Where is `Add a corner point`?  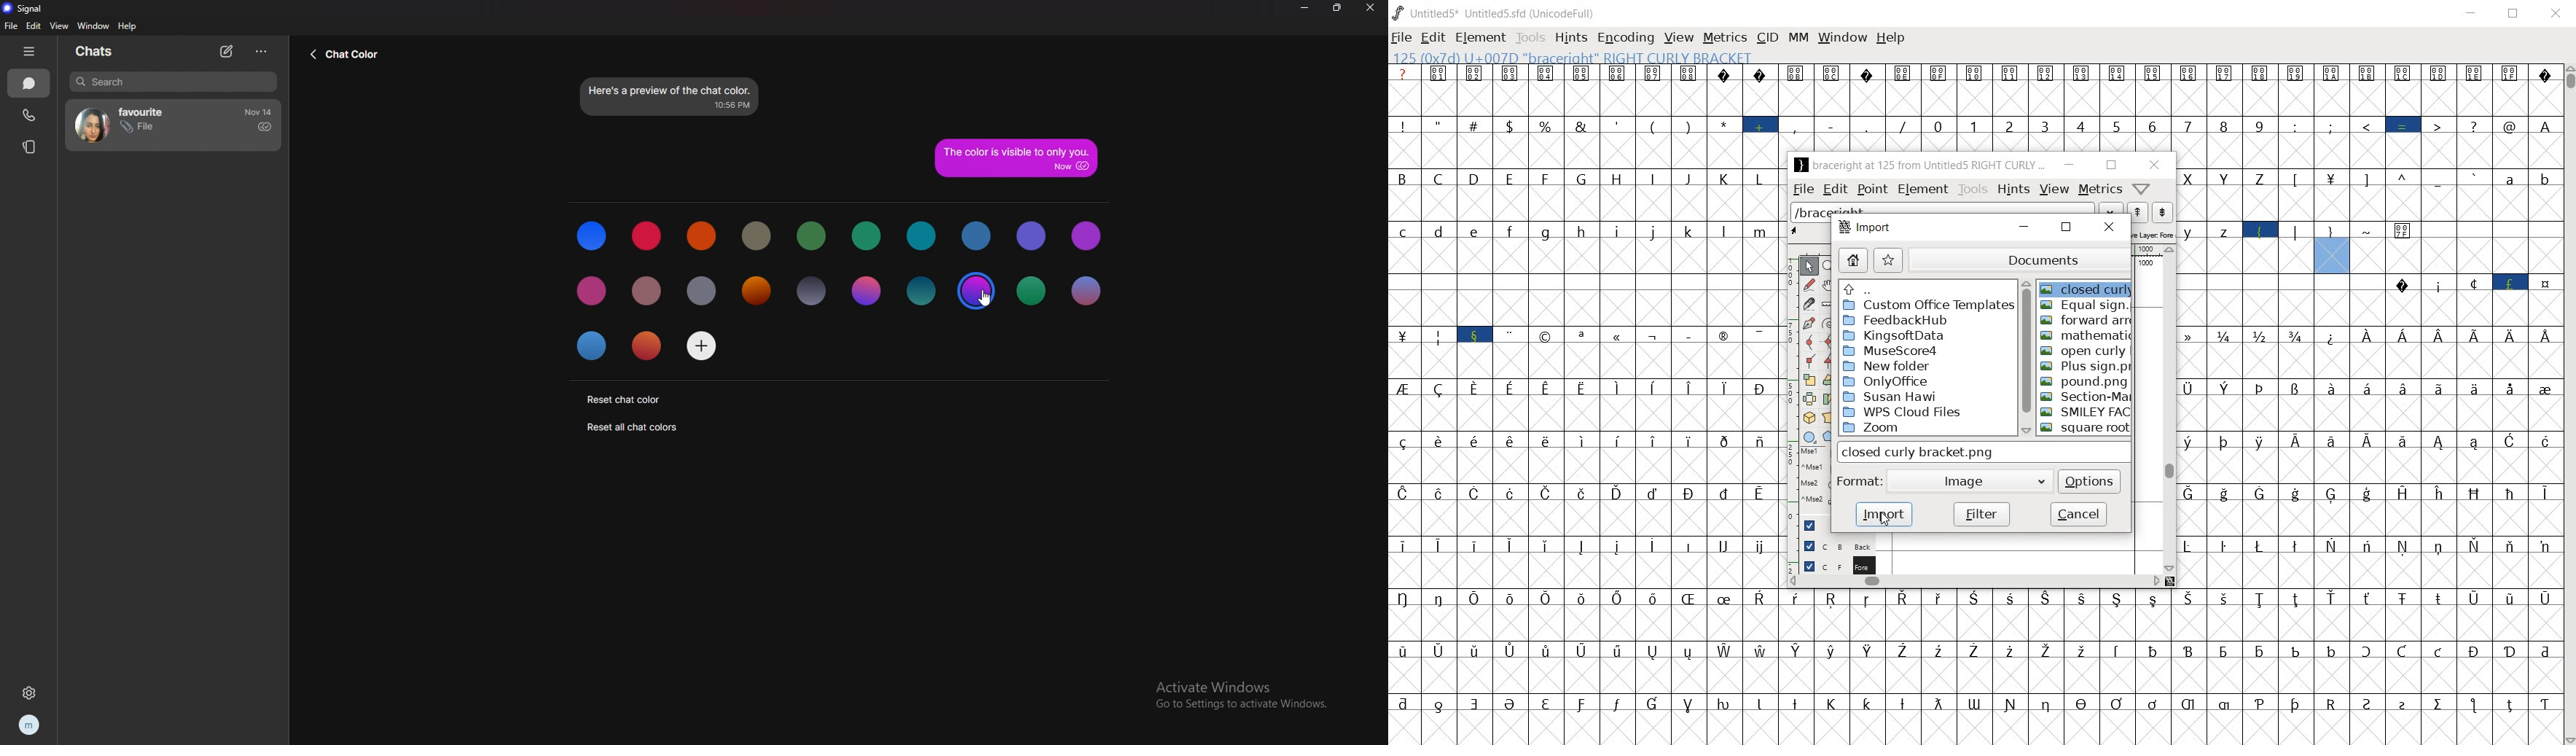
Add a corner point is located at coordinates (1809, 360).